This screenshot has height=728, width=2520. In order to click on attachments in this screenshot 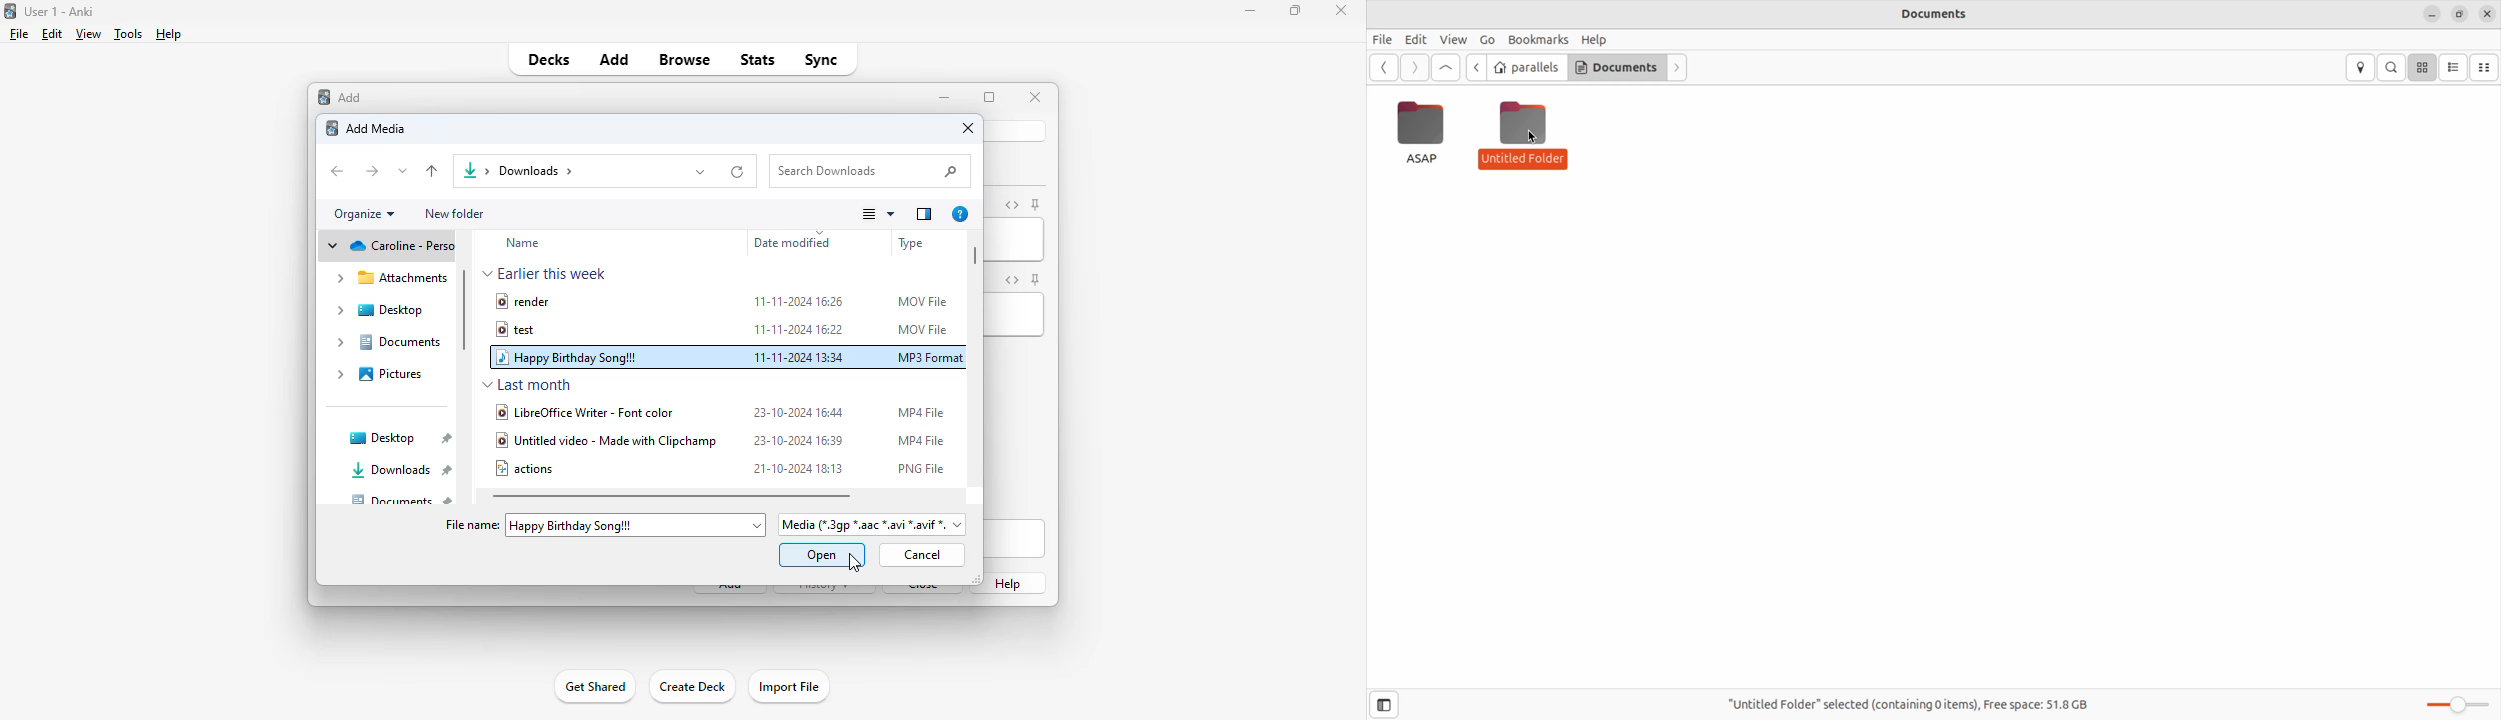, I will do `click(389, 277)`.